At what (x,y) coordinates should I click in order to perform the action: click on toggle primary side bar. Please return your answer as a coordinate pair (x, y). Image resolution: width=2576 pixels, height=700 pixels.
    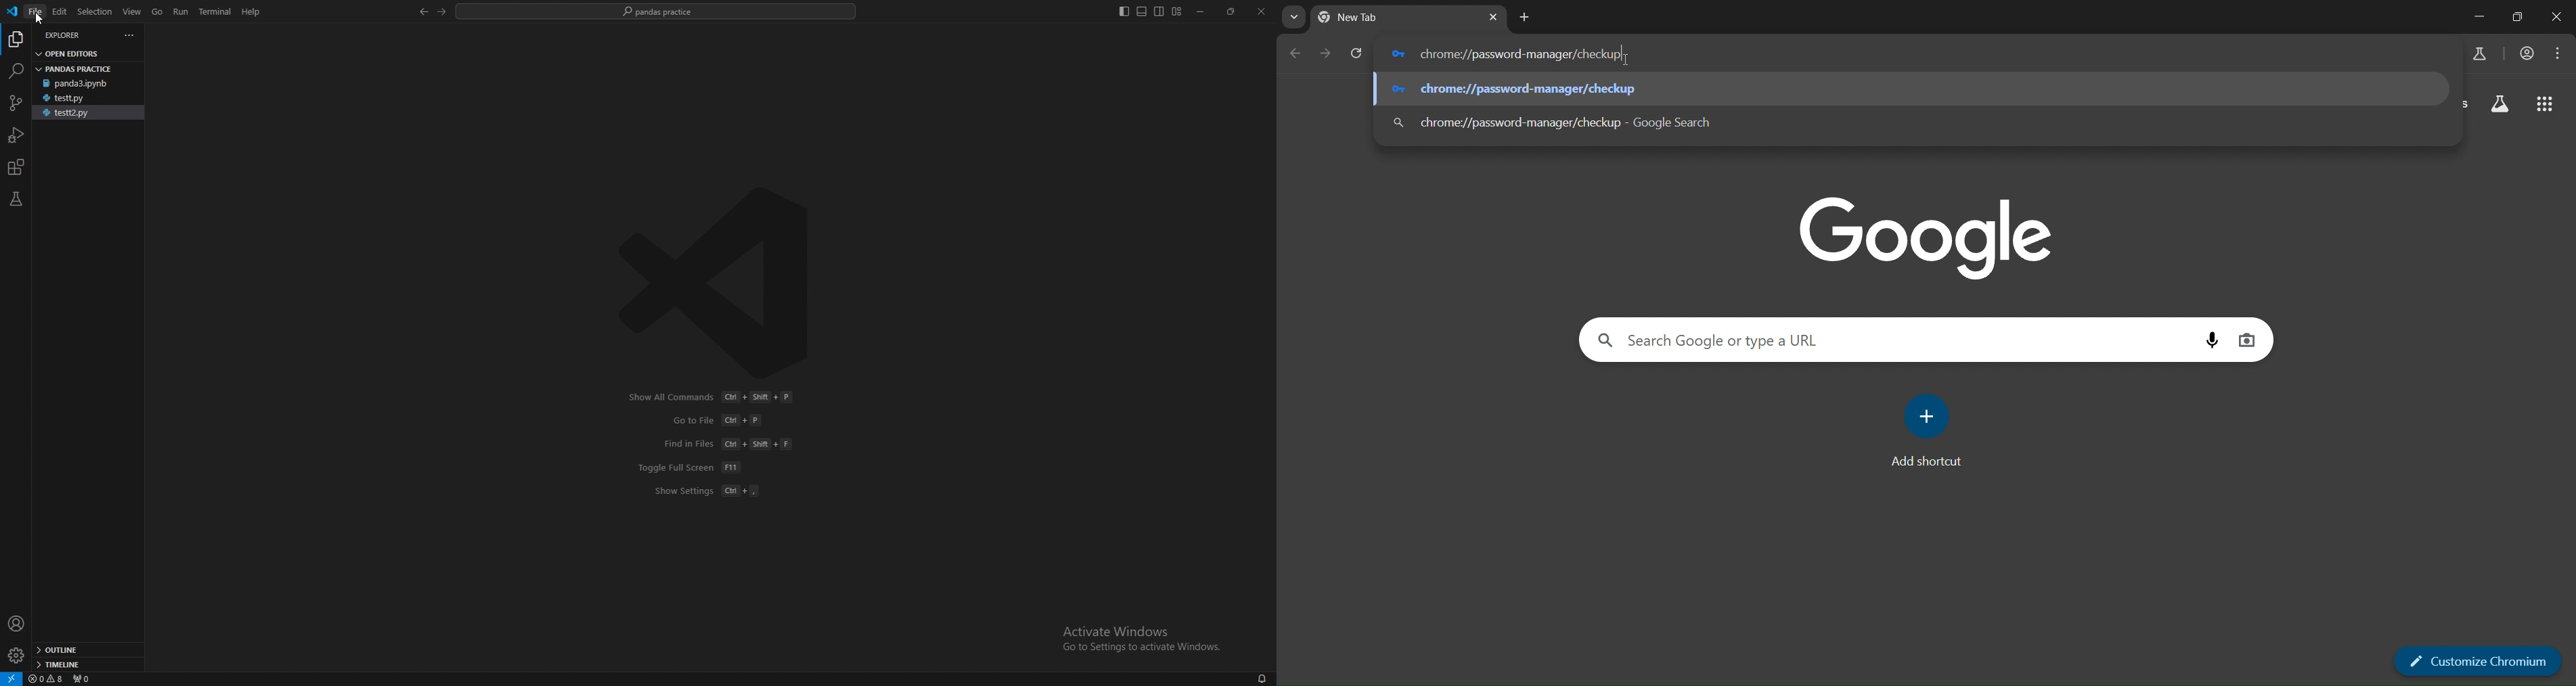
    Looking at the image, I should click on (1125, 11).